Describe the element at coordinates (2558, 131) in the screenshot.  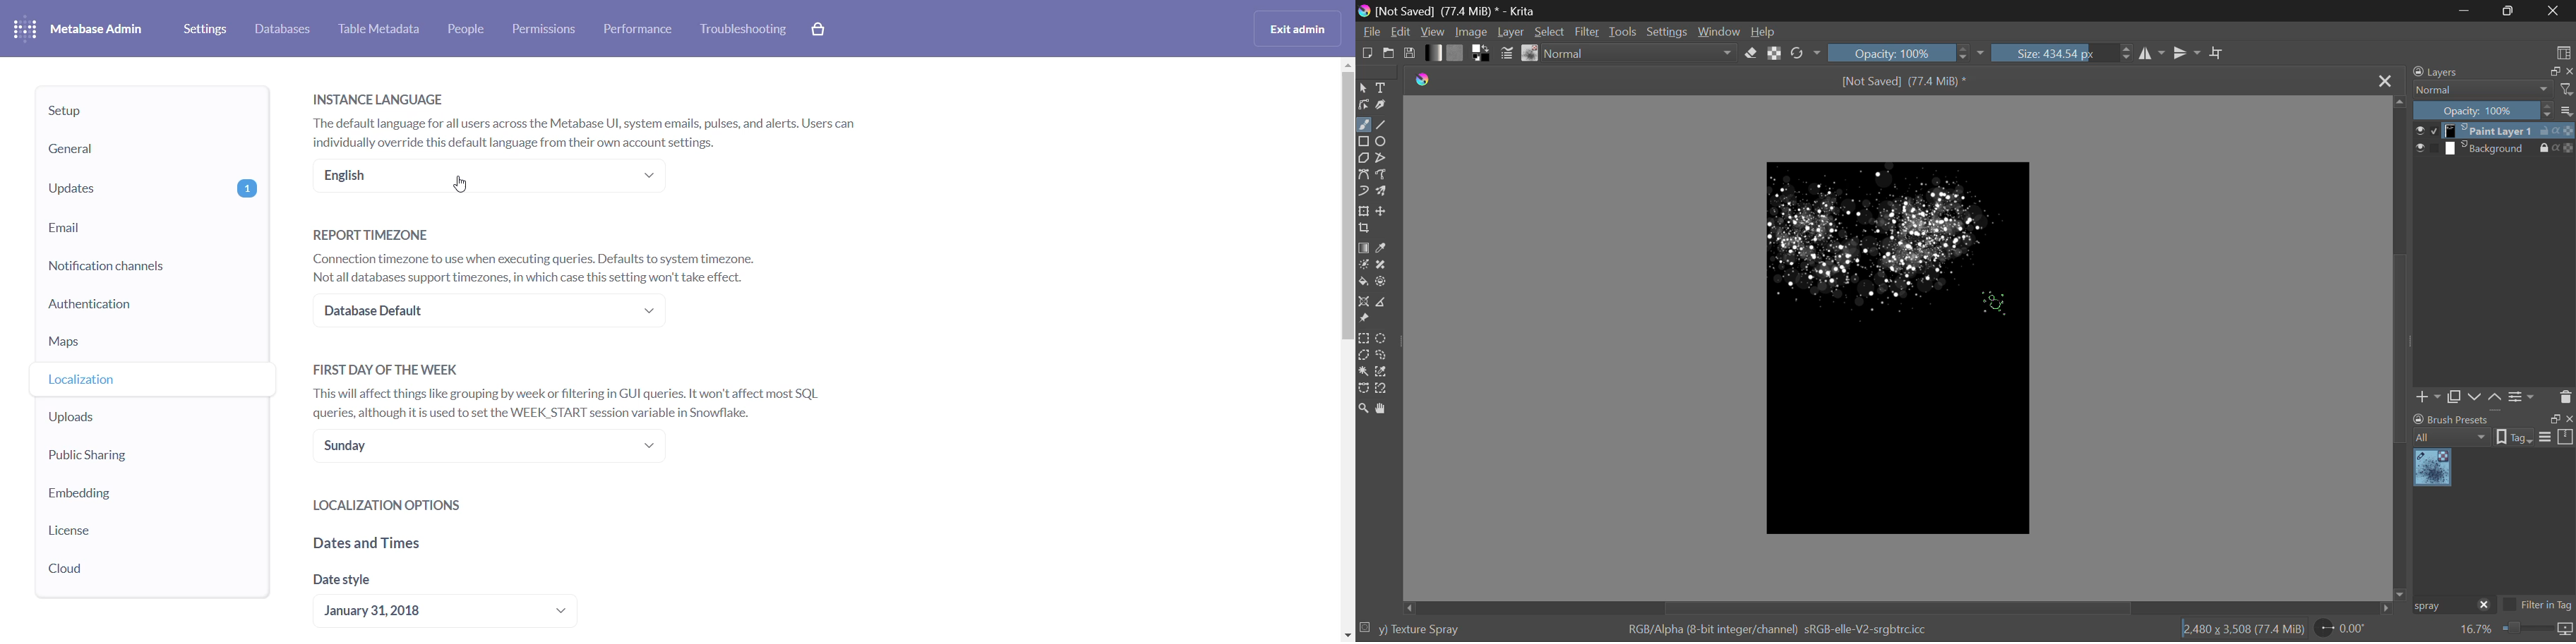
I see `actions` at that location.